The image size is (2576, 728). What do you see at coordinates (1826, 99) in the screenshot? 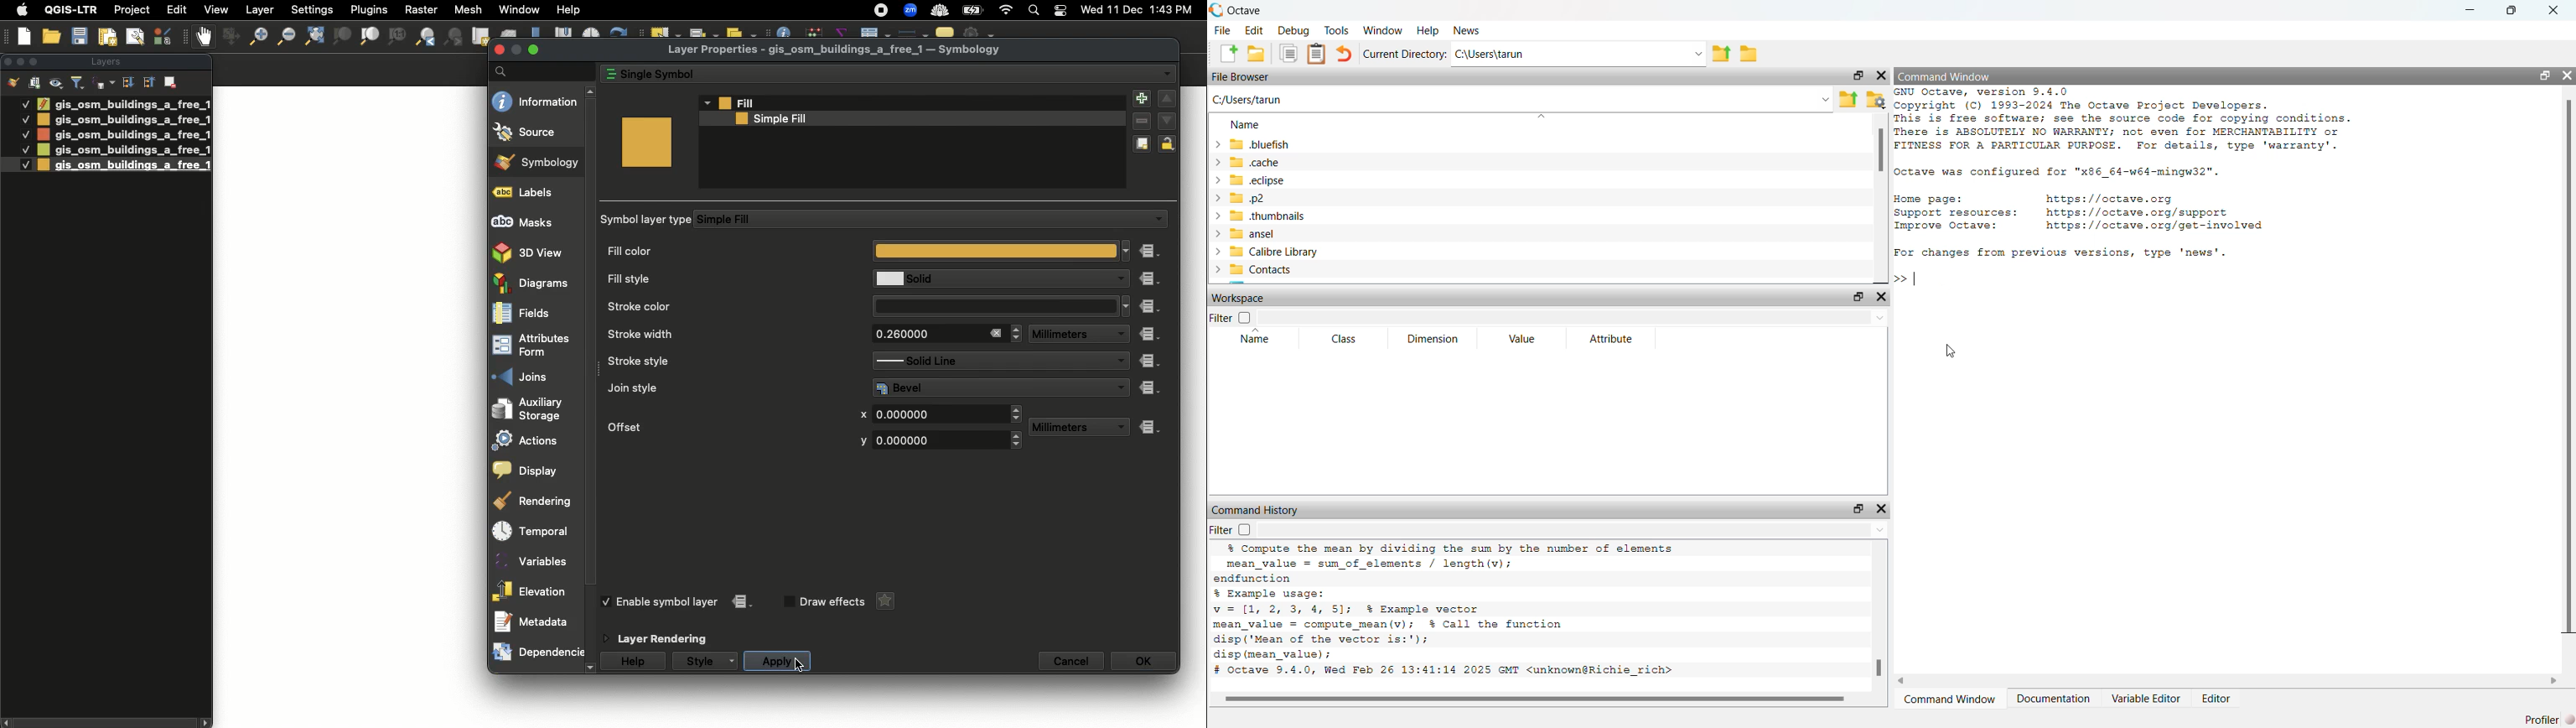
I see `Drop-down ` at bounding box center [1826, 99].